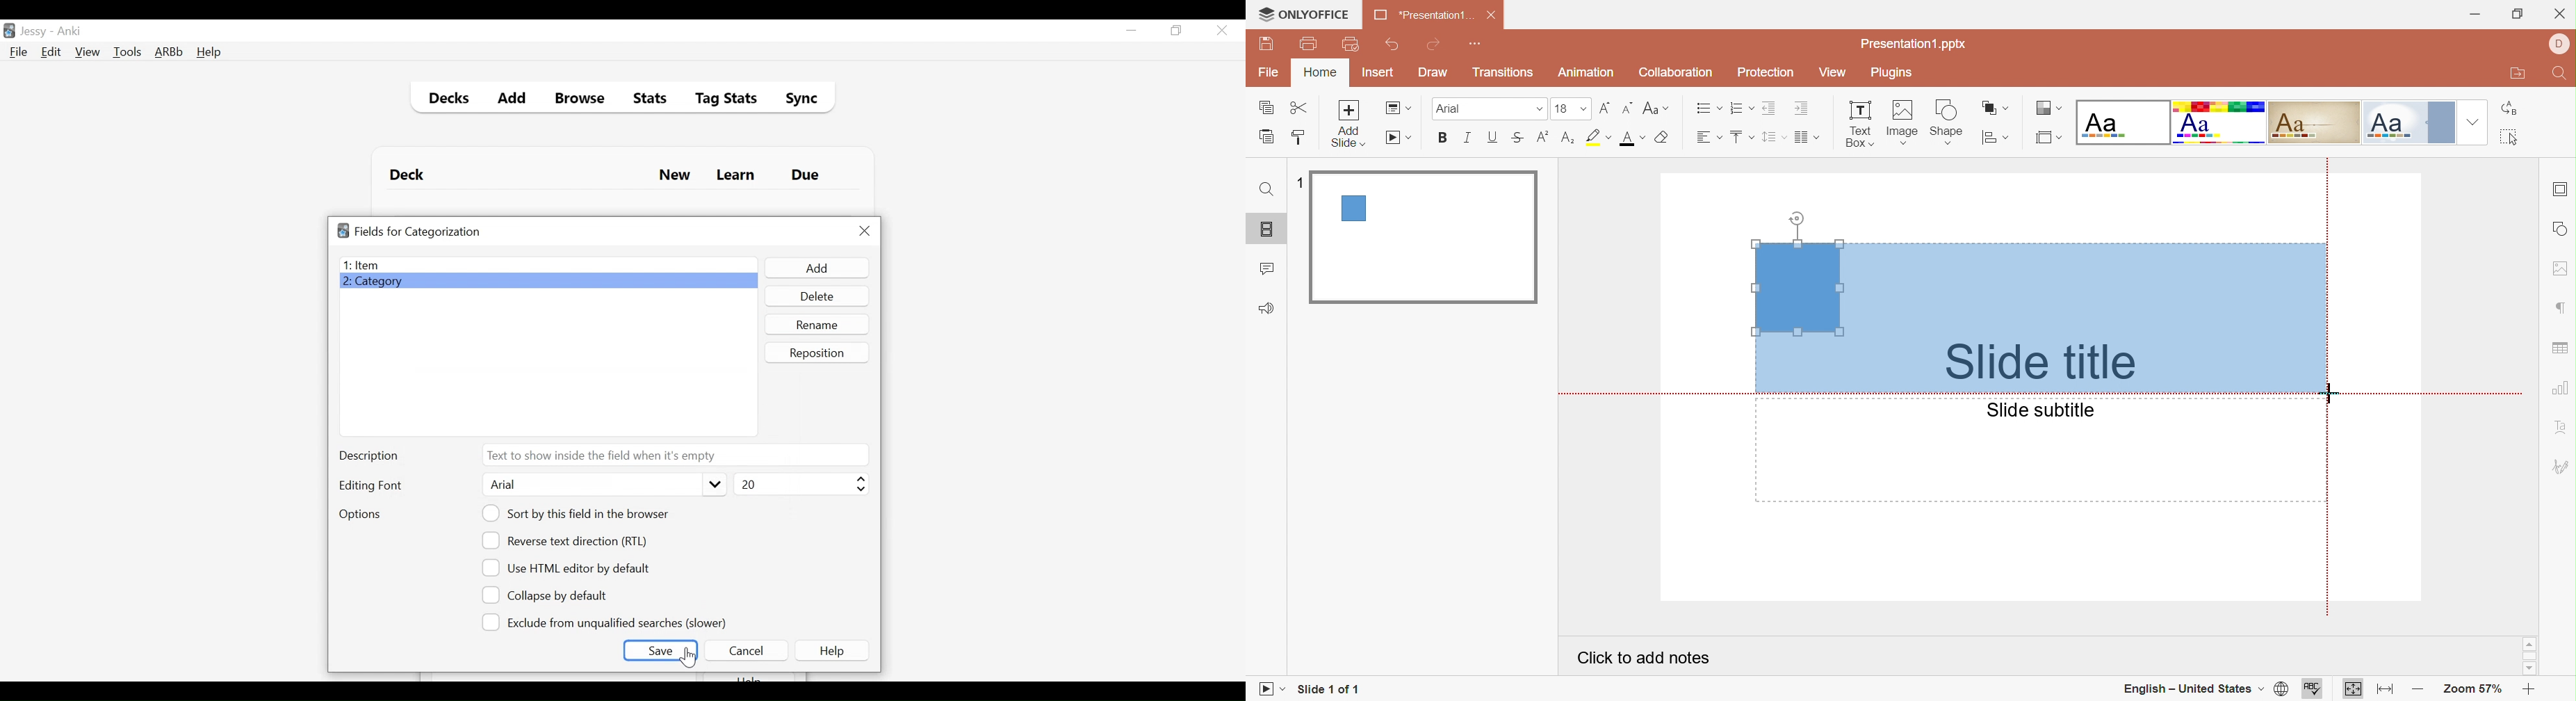 Image resolution: width=2576 pixels, height=728 pixels. What do you see at coordinates (2125, 122) in the screenshot?
I see `Blank` at bounding box center [2125, 122].